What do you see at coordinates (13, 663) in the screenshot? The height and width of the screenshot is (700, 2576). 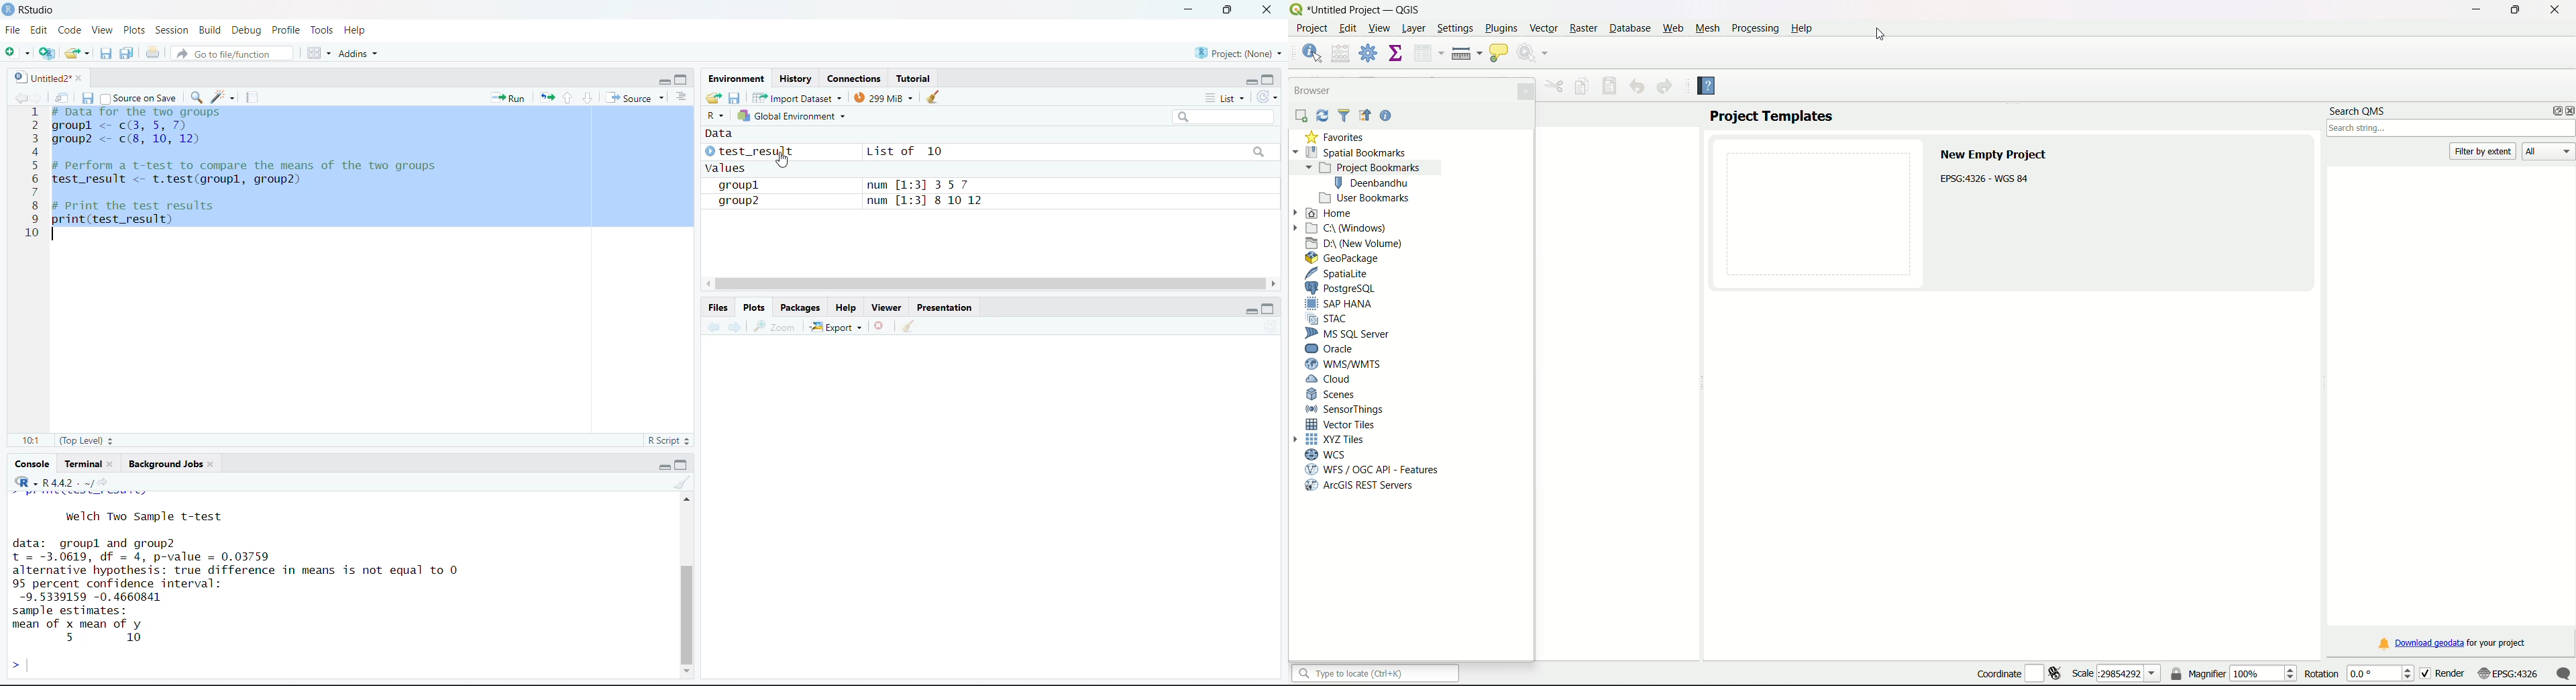 I see `>` at bounding box center [13, 663].